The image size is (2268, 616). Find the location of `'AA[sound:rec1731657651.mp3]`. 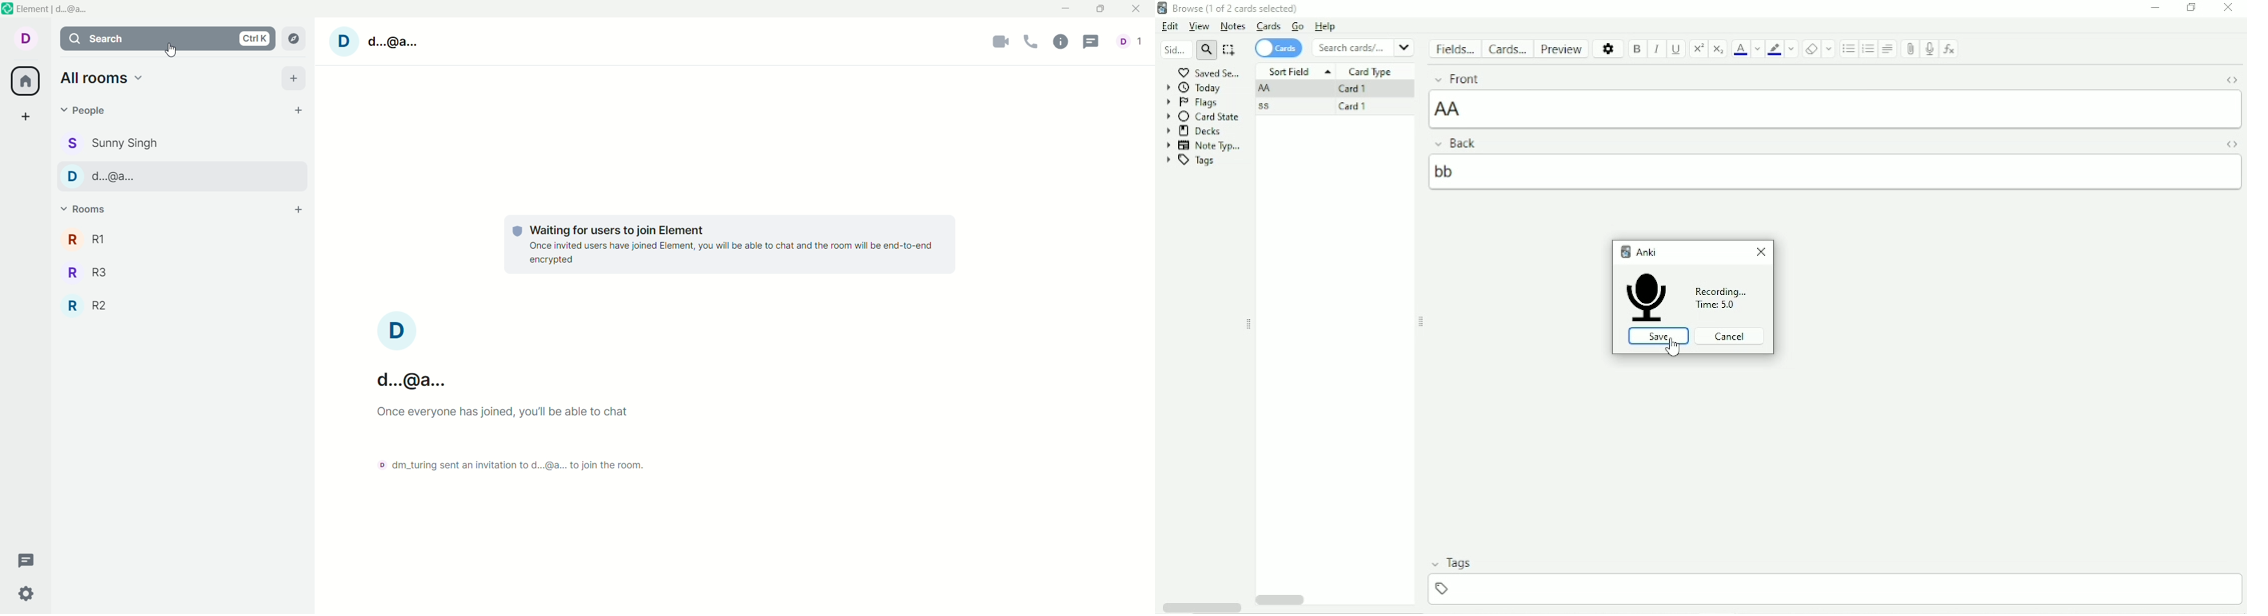

'AA[sound:rec1731657651.mp3] is located at coordinates (1835, 110).